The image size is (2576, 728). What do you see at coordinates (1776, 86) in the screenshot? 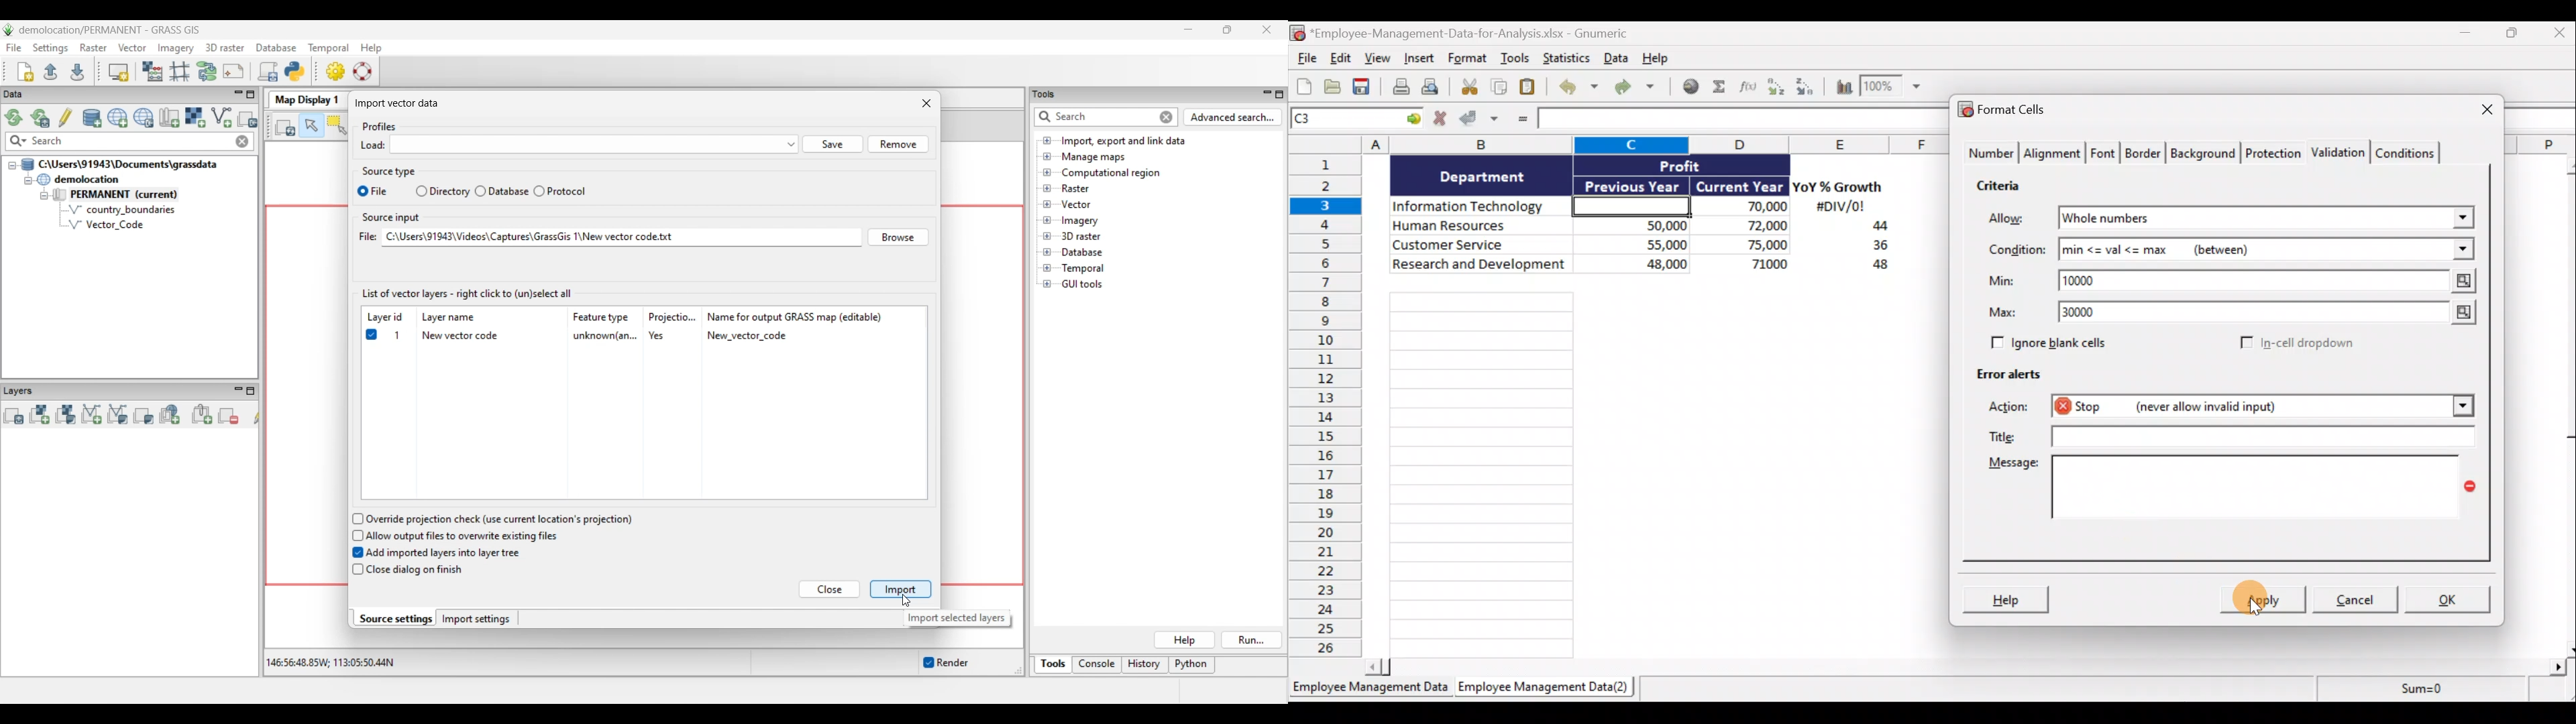
I see `Sort ascending` at bounding box center [1776, 86].